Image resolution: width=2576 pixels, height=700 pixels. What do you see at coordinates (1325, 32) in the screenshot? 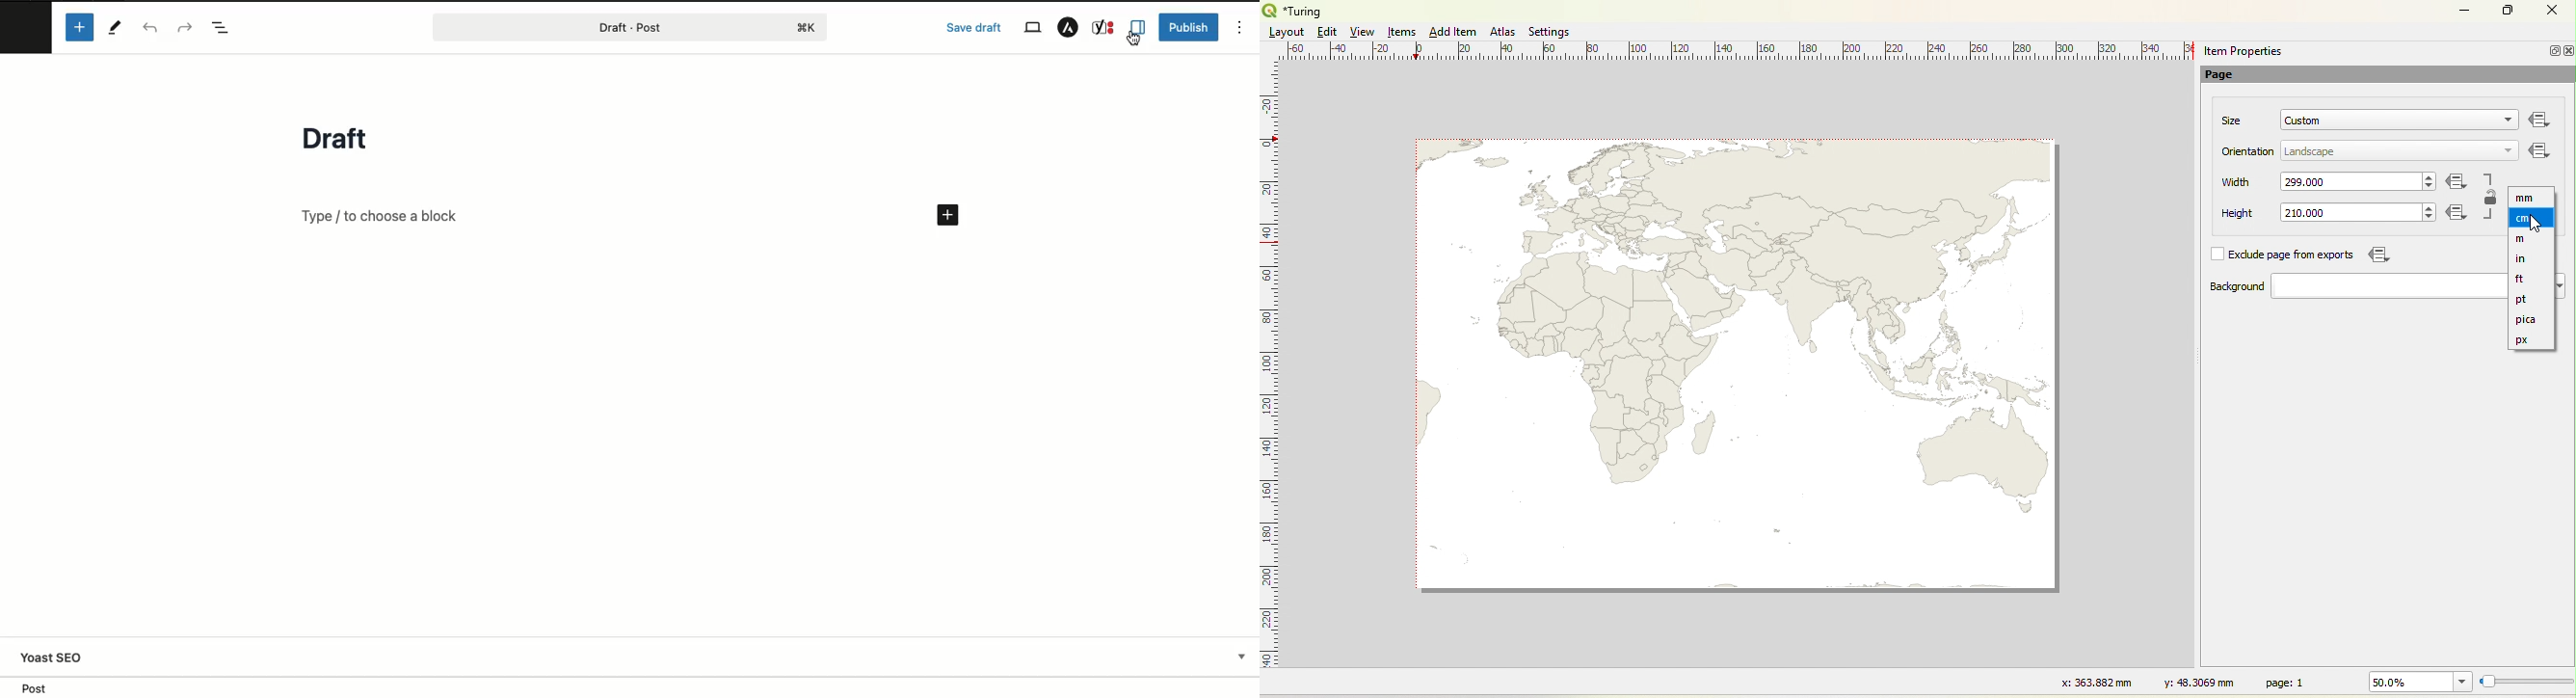
I see `Edit` at bounding box center [1325, 32].